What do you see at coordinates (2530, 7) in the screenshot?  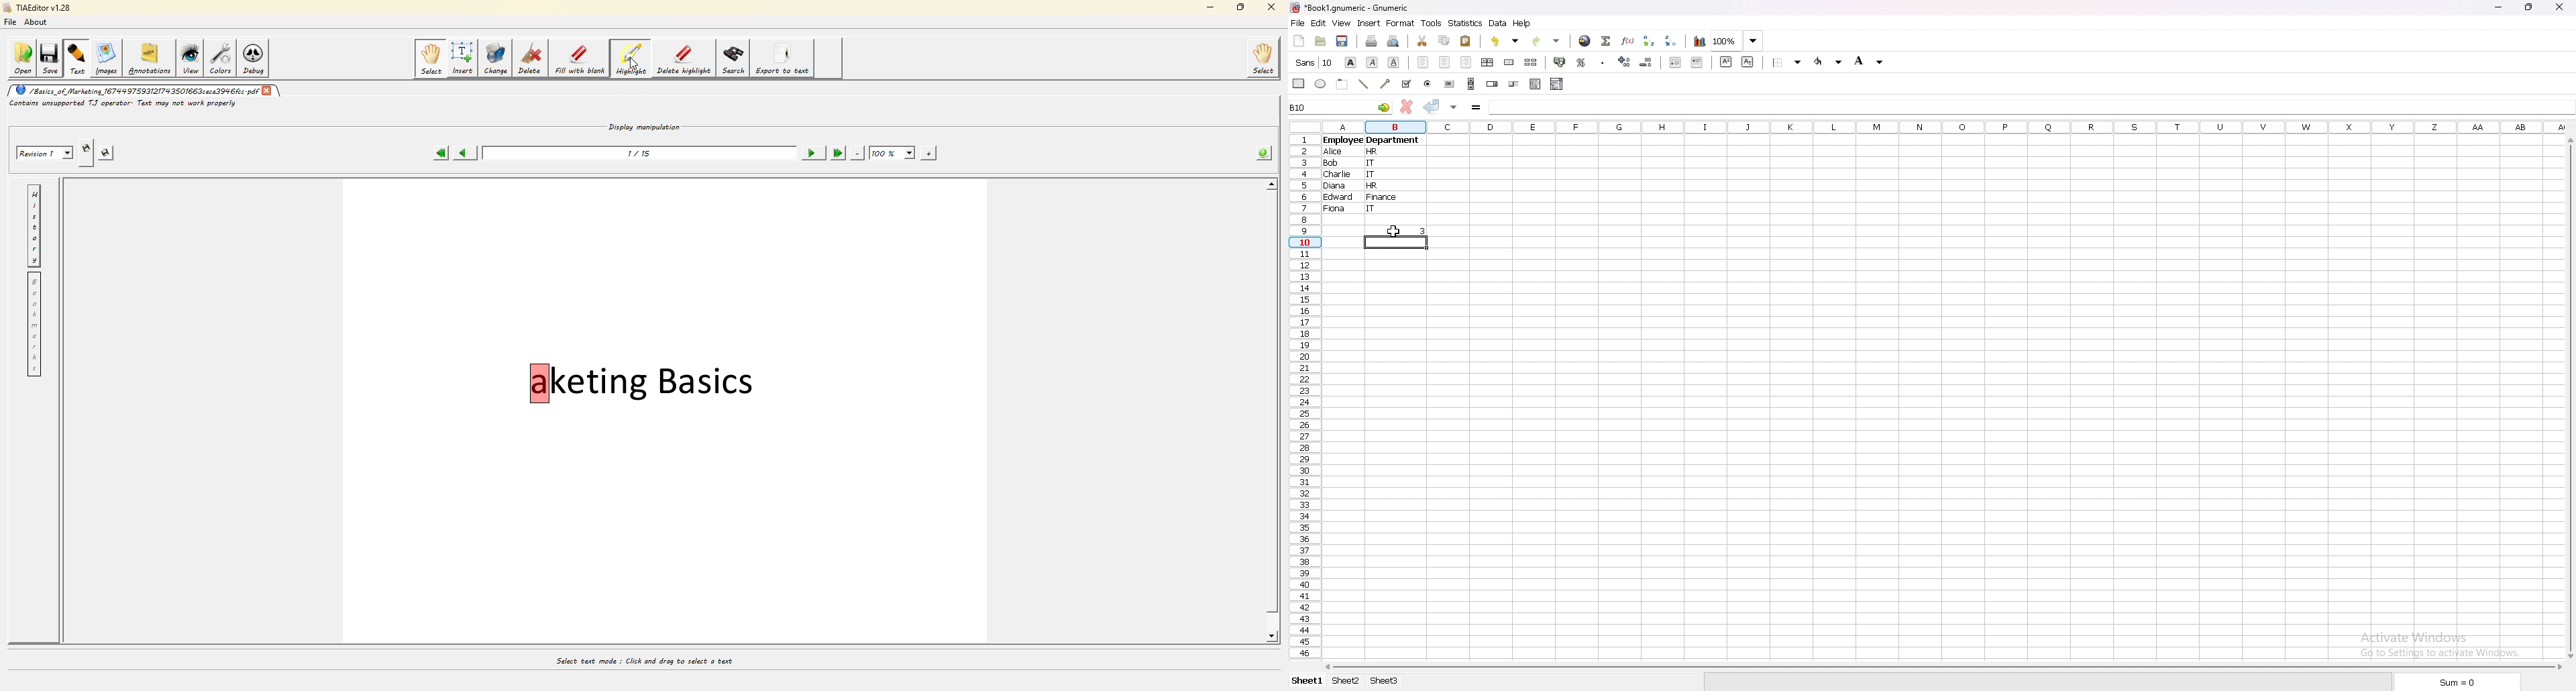 I see `resize` at bounding box center [2530, 7].